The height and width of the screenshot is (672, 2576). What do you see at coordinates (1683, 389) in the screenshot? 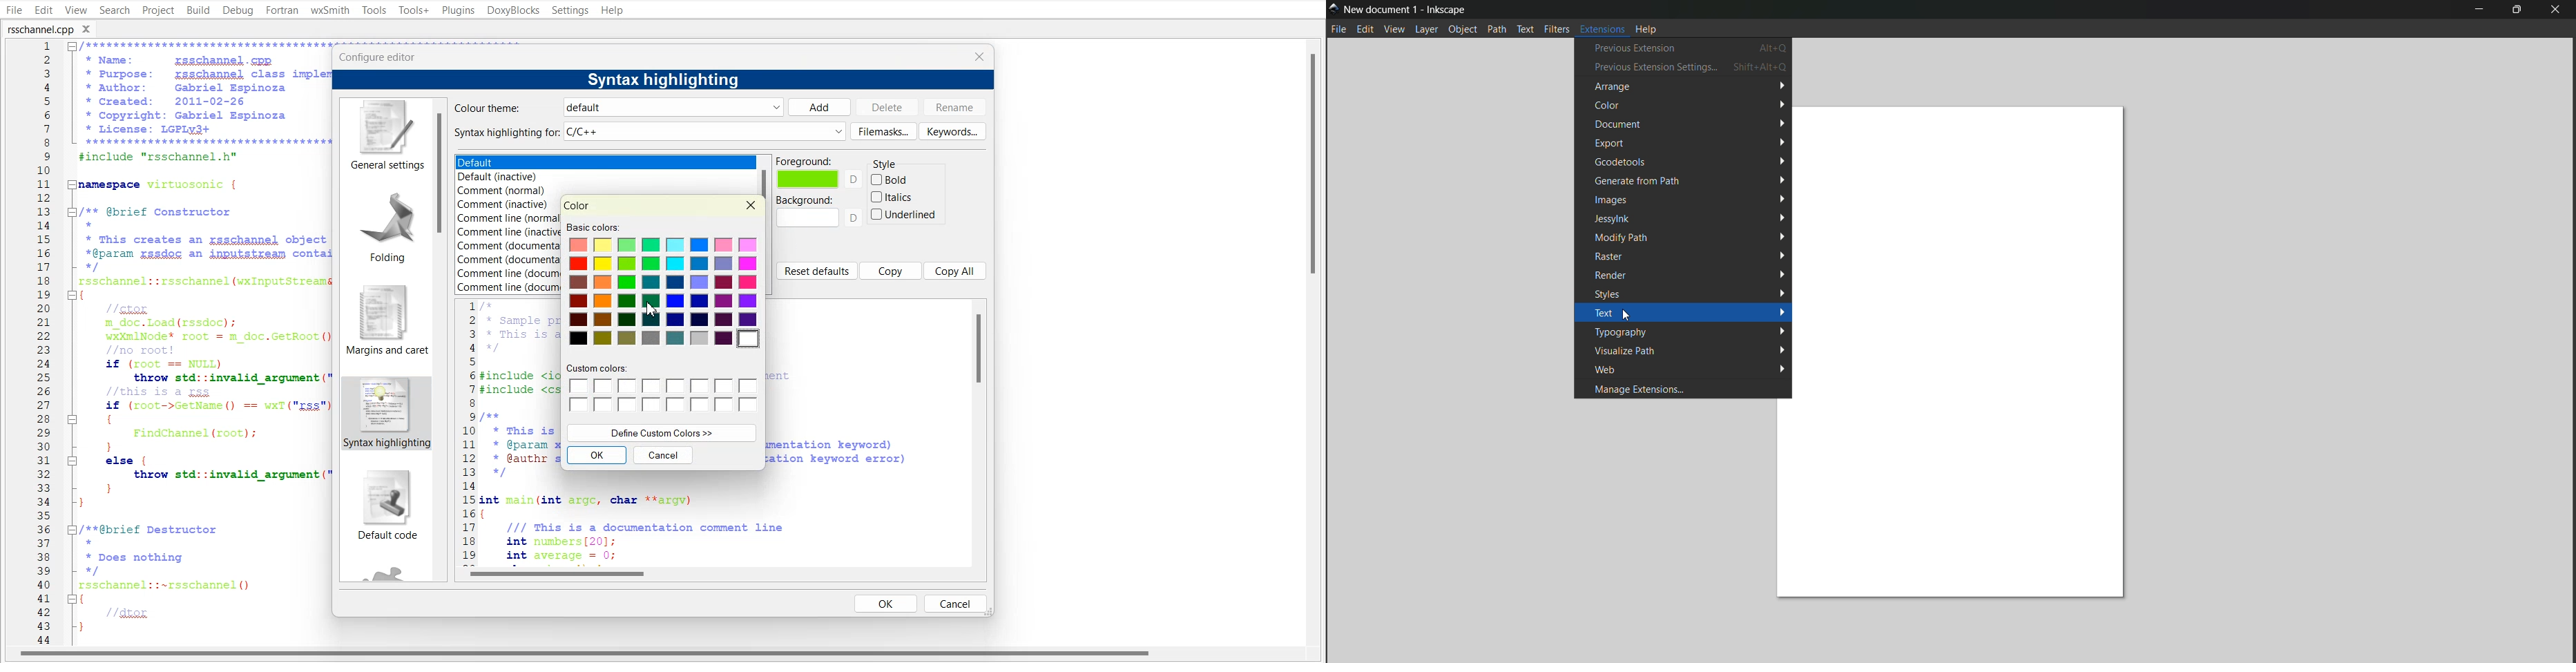
I see `manage extensions` at bounding box center [1683, 389].